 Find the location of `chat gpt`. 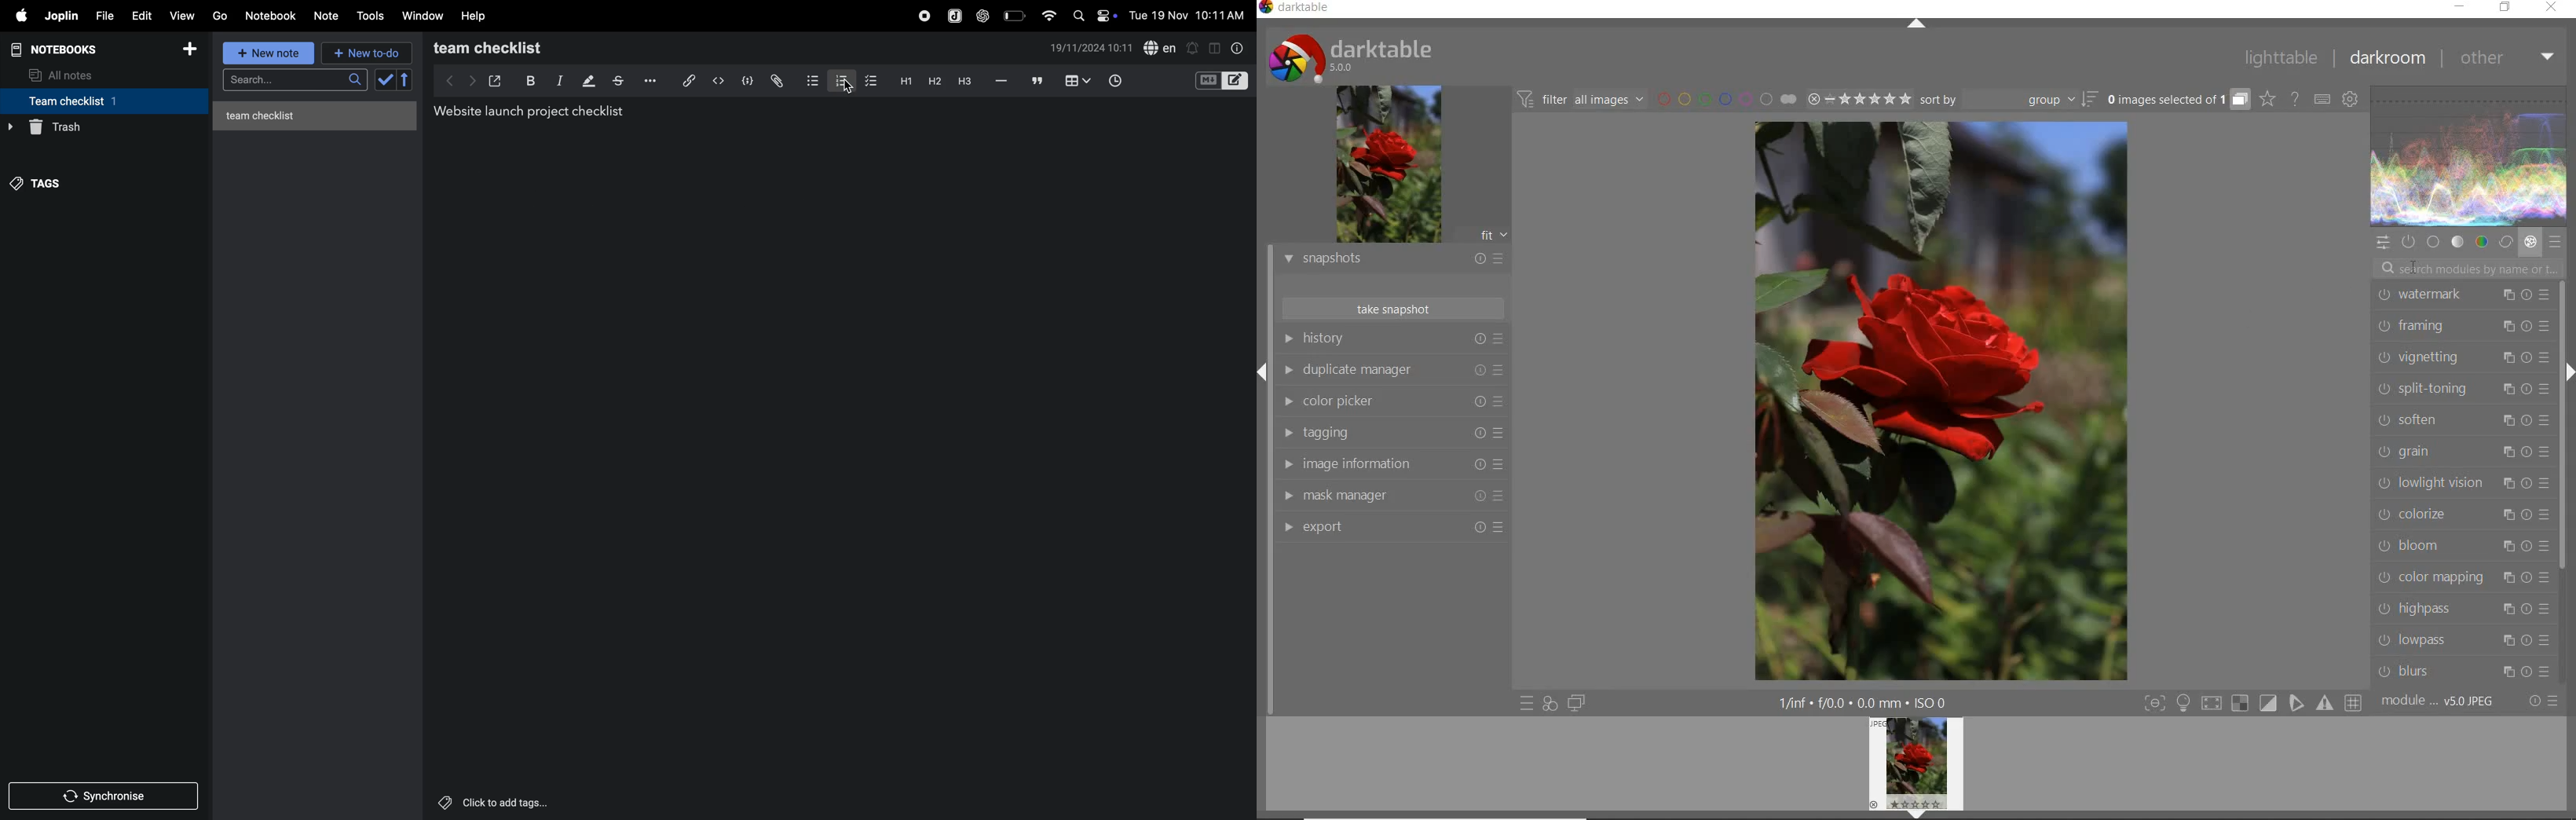

chat gpt is located at coordinates (982, 15).